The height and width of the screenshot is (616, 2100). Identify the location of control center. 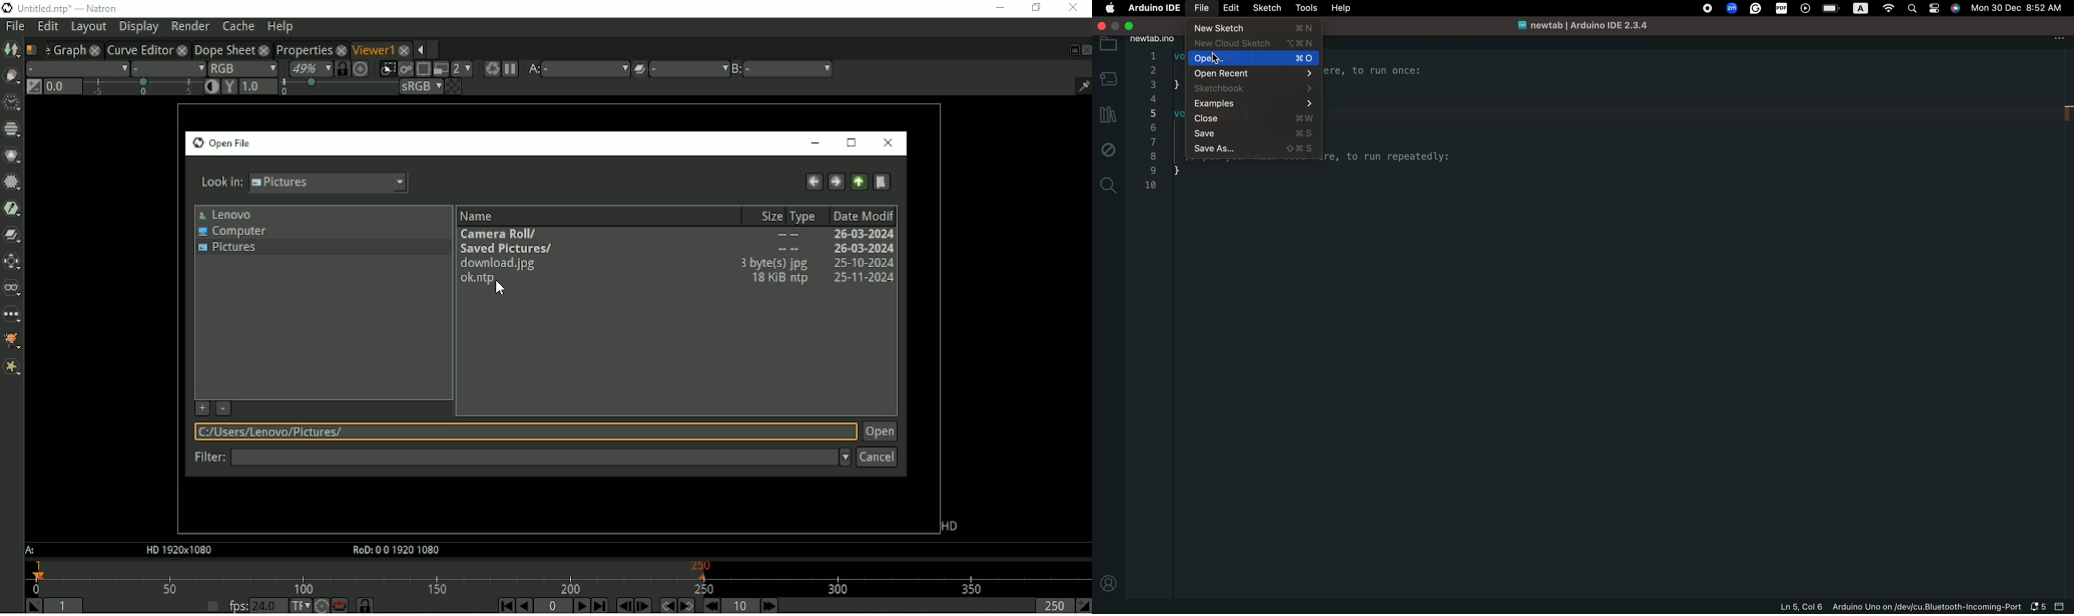
(1935, 8).